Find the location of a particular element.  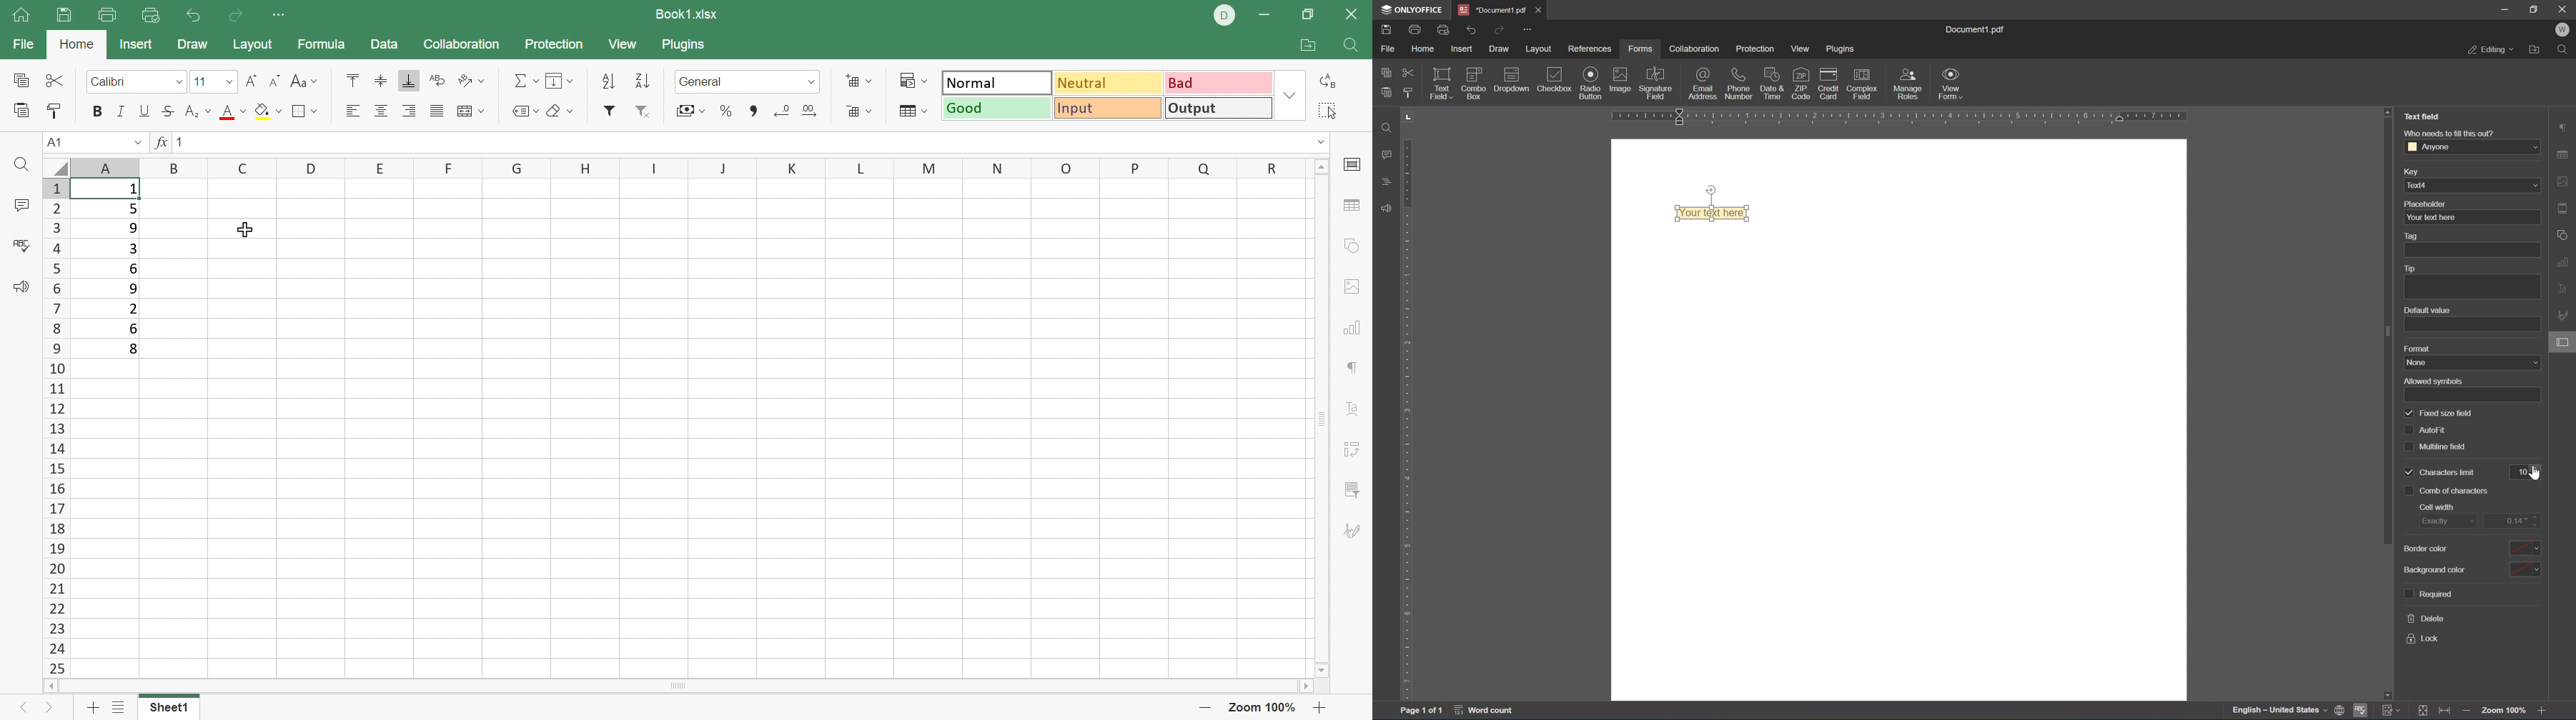

Find is located at coordinates (2564, 51).